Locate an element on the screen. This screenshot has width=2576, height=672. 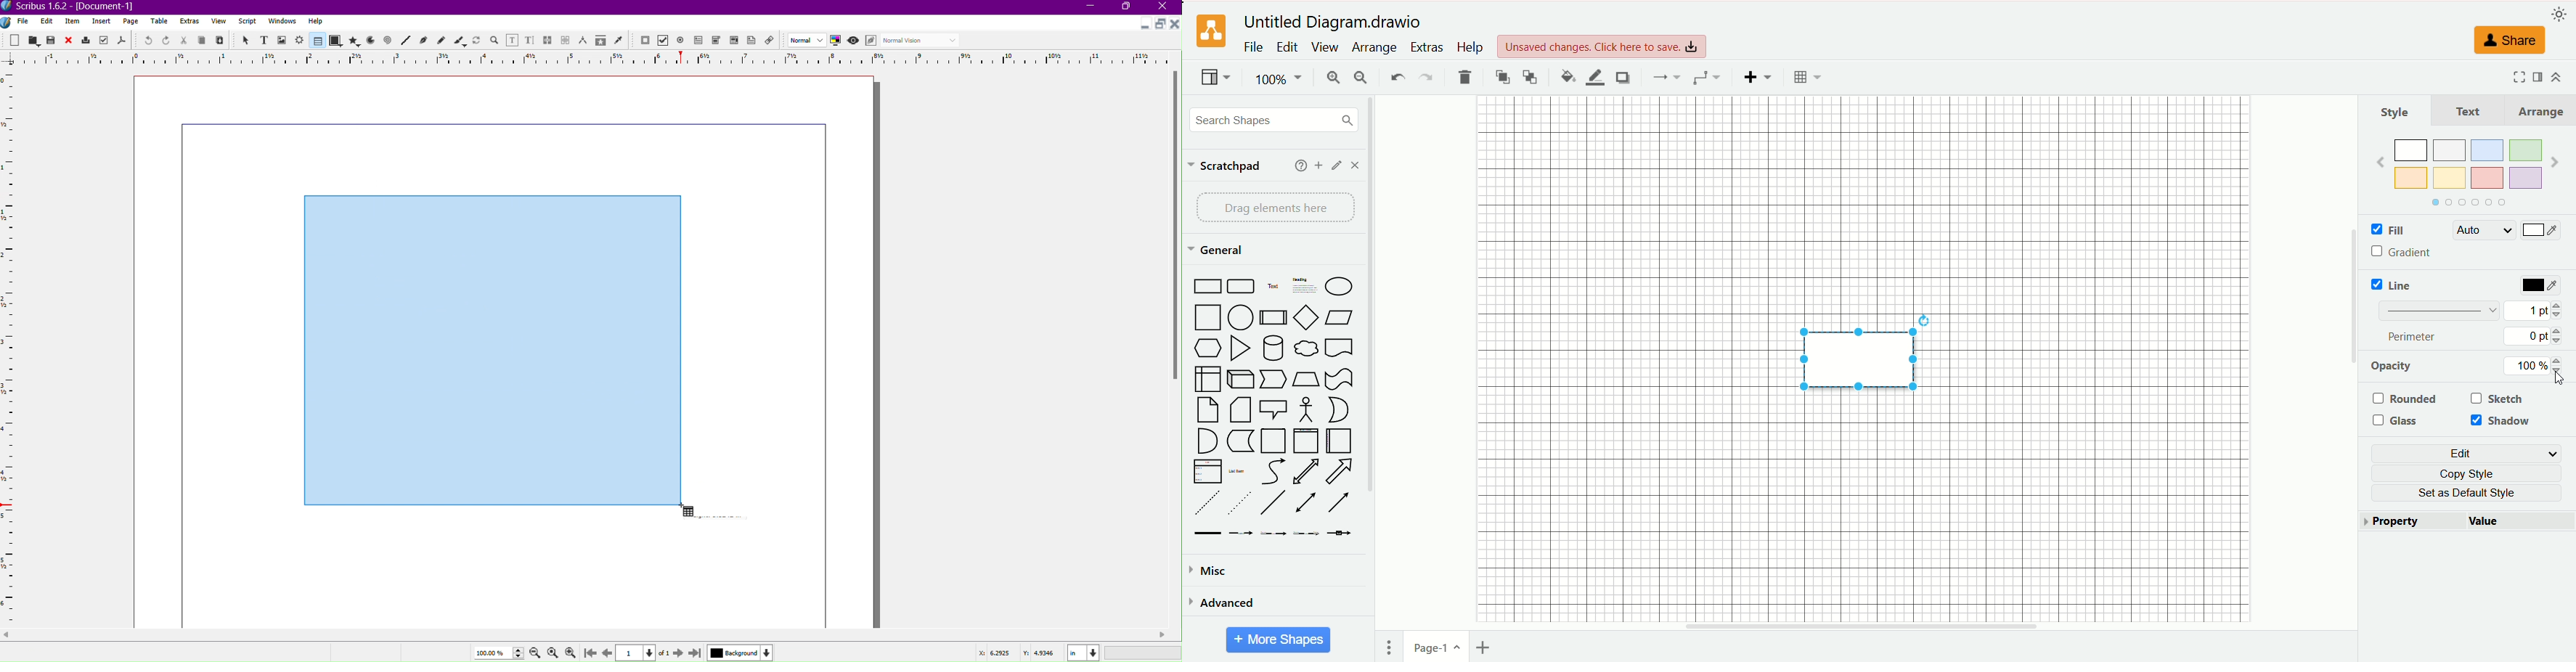
zoom out is located at coordinates (1361, 78).